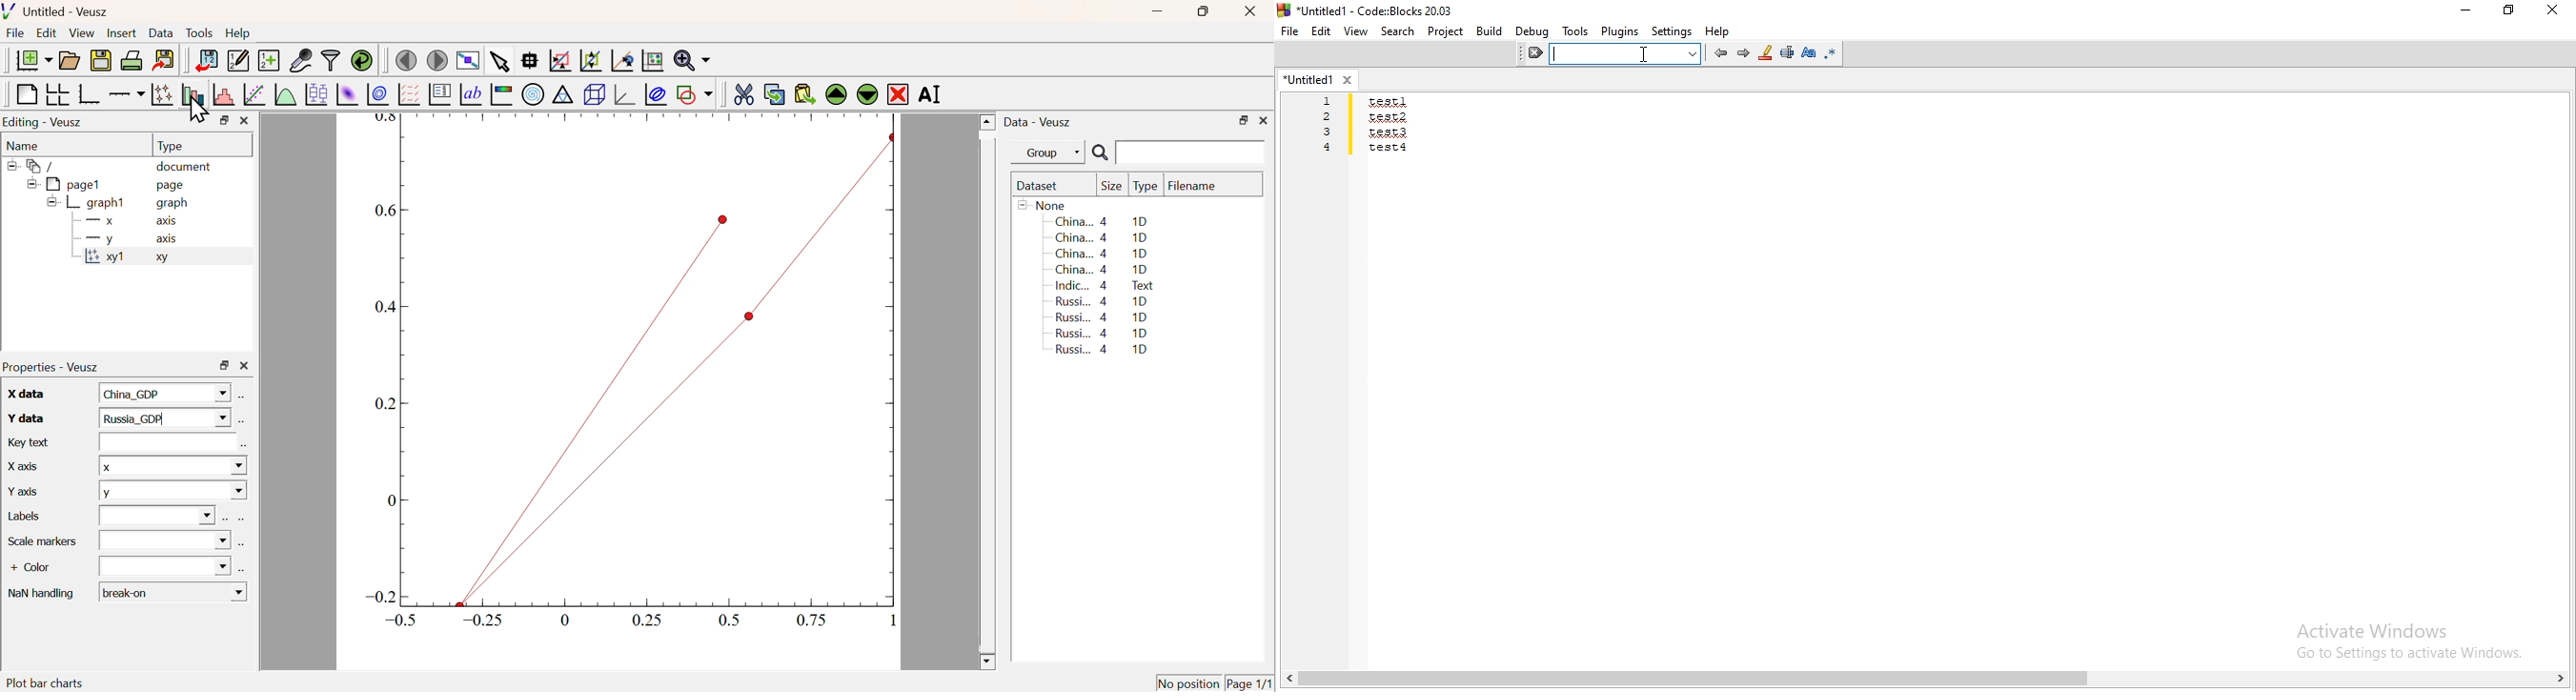 This screenshot has width=2576, height=700. I want to click on X axis, so click(20, 464).